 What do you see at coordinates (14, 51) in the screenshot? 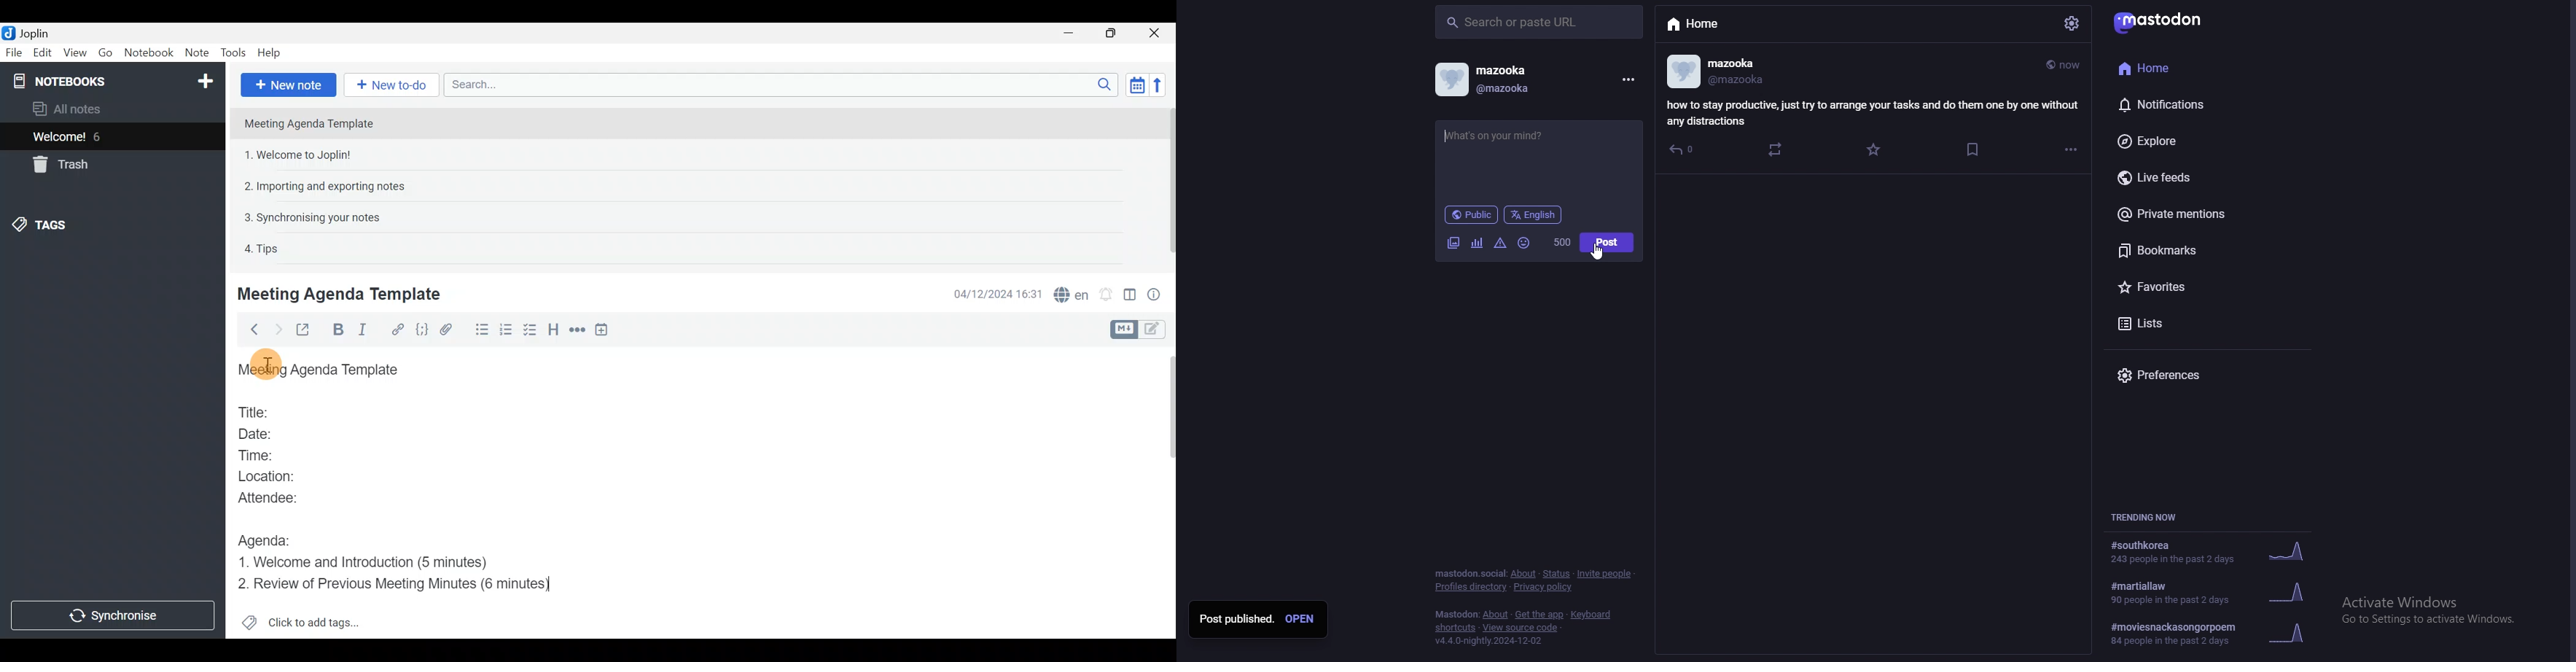
I see `File` at bounding box center [14, 51].